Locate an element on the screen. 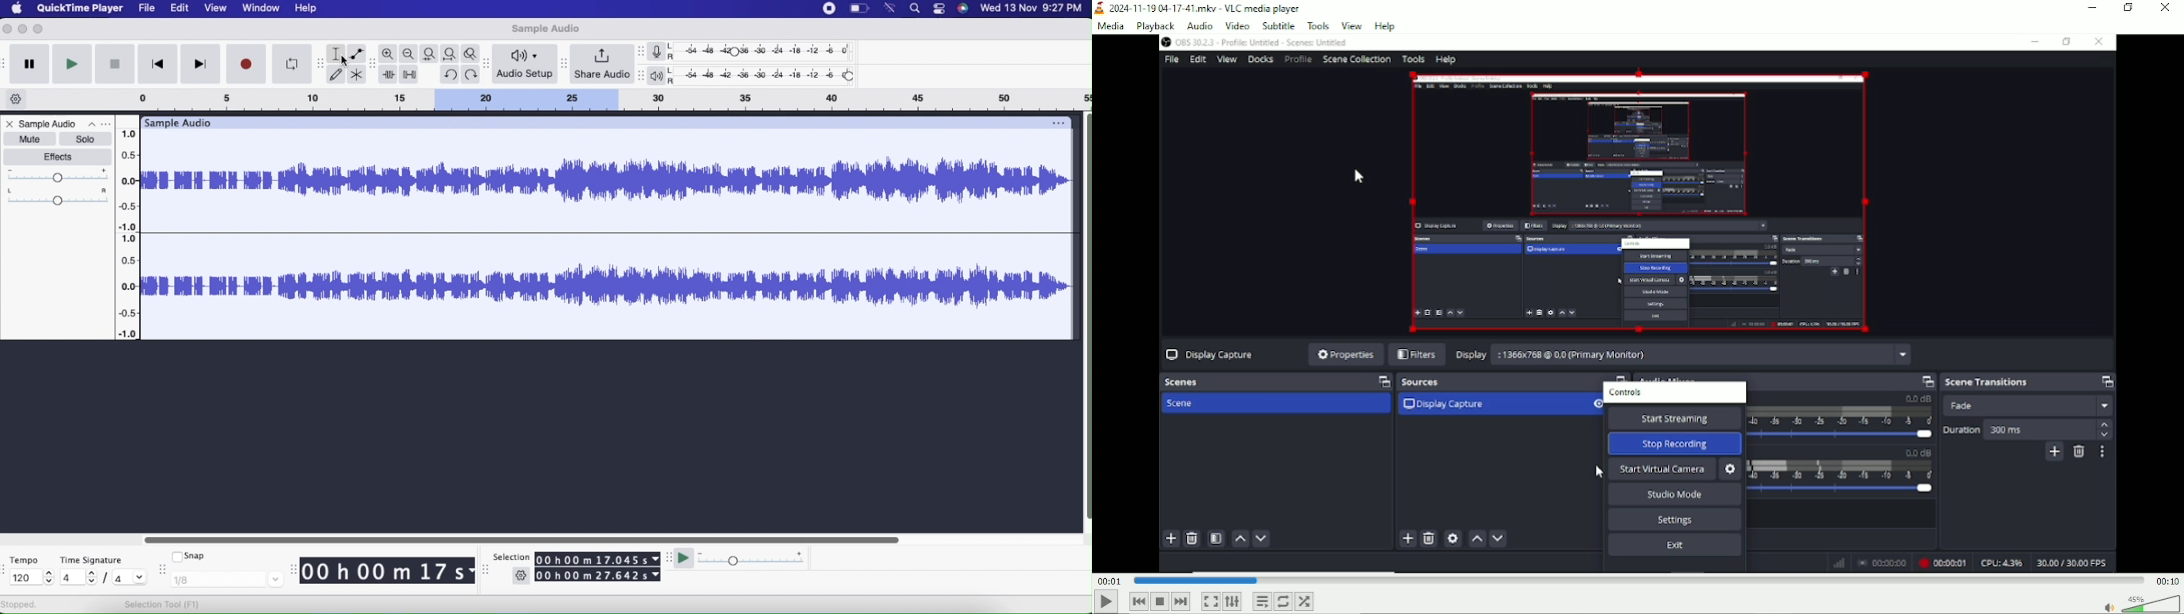 Image resolution: width=2184 pixels, height=616 pixels. Pan: Center is located at coordinates (58, 196).